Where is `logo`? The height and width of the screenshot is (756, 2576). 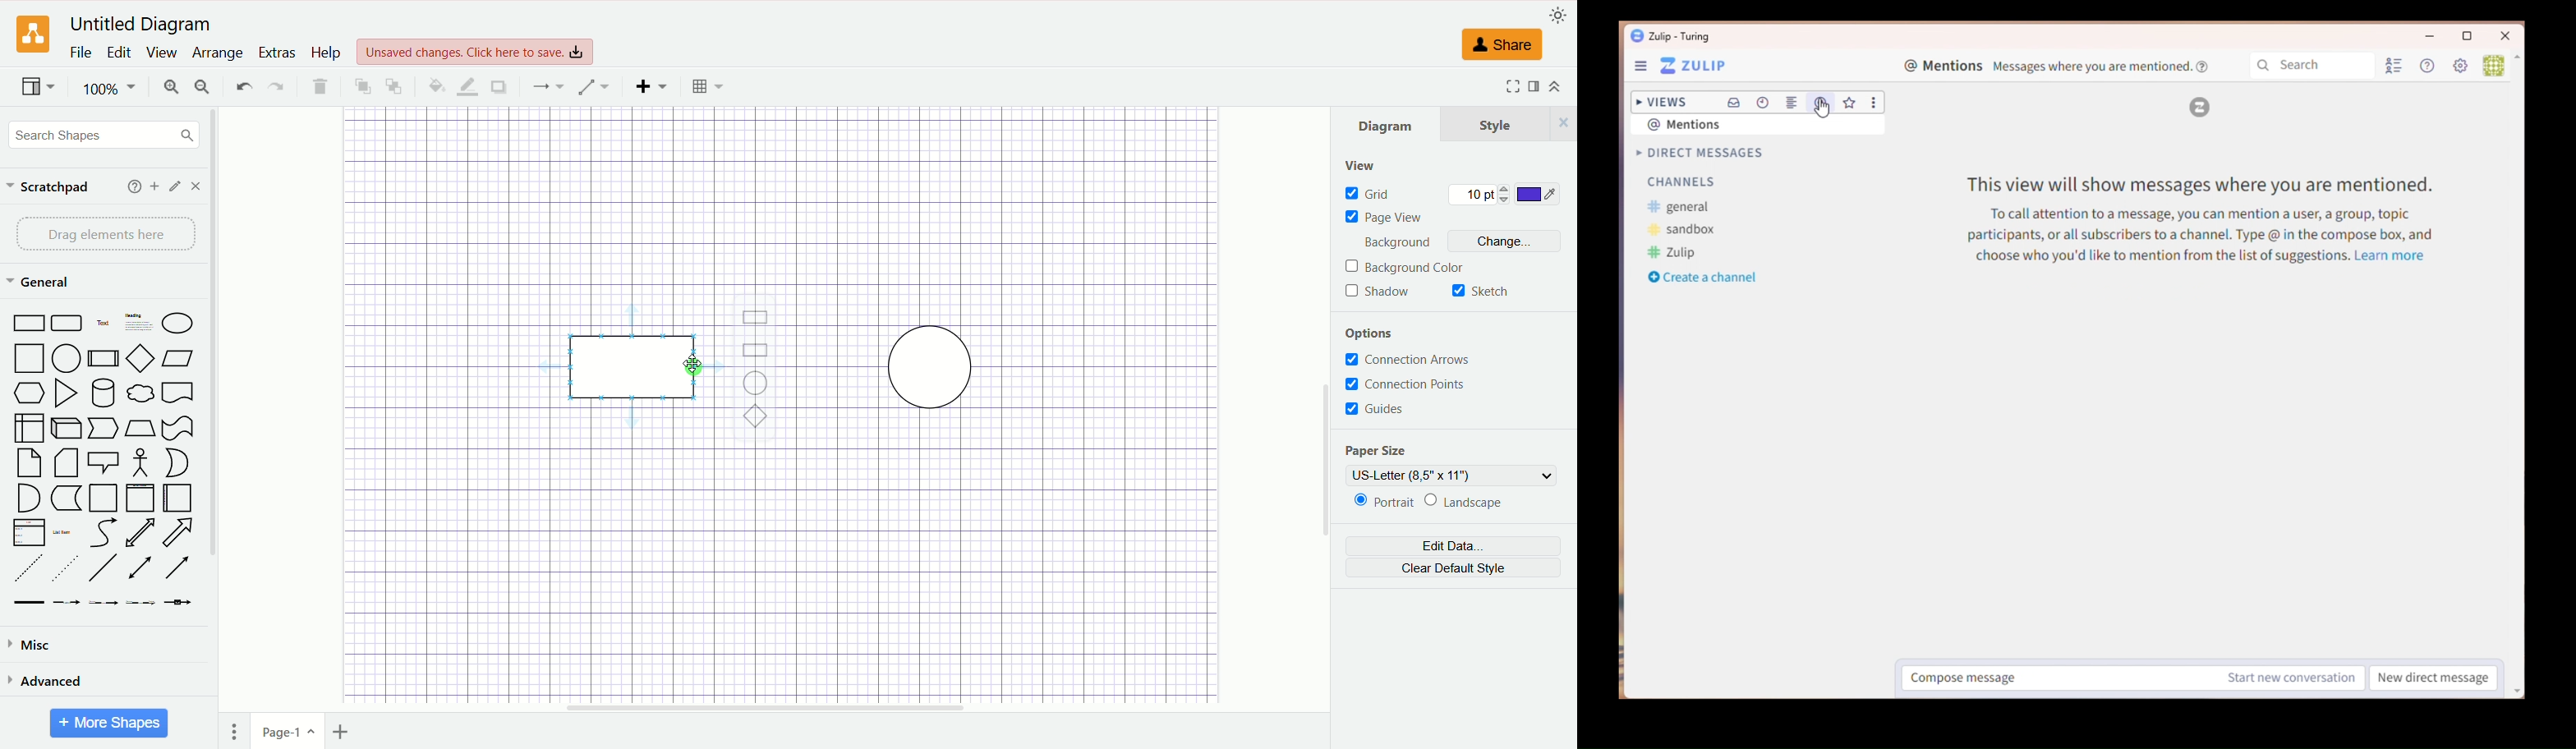 logo is located at coordinates (31, 34).